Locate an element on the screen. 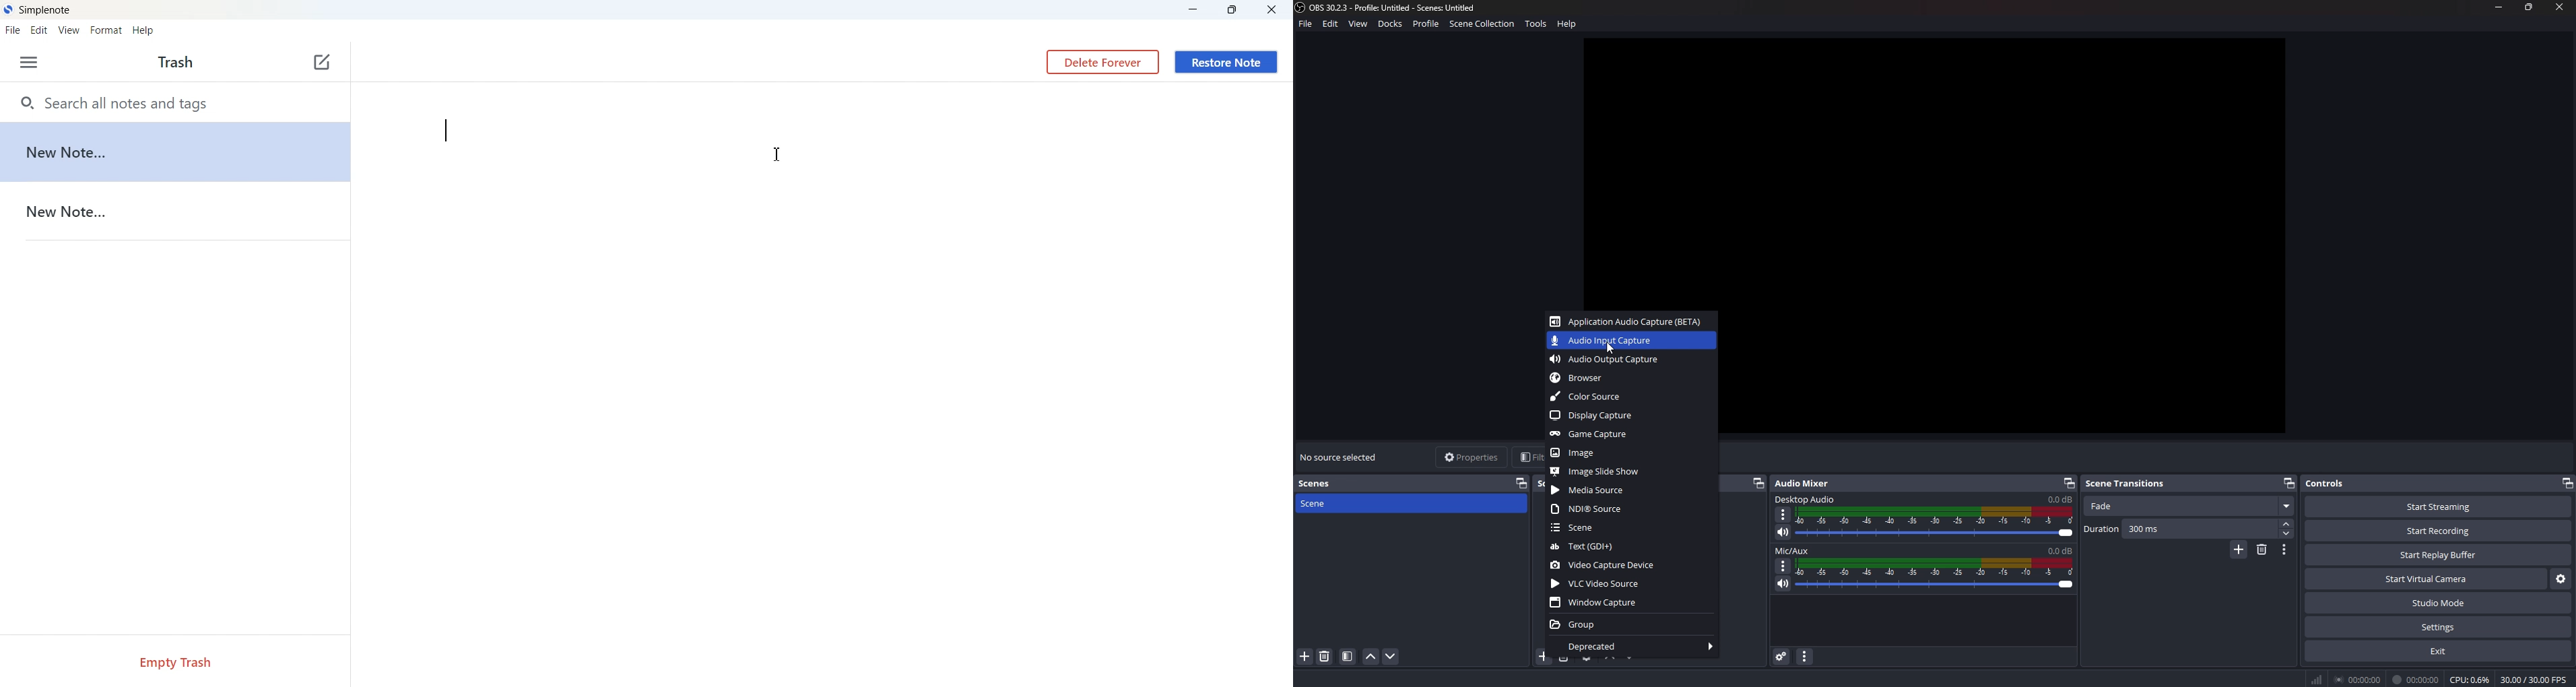 This screenshot has width=2576, height=700. % 30.00/30.00F is located at coordinates (2537, 679).